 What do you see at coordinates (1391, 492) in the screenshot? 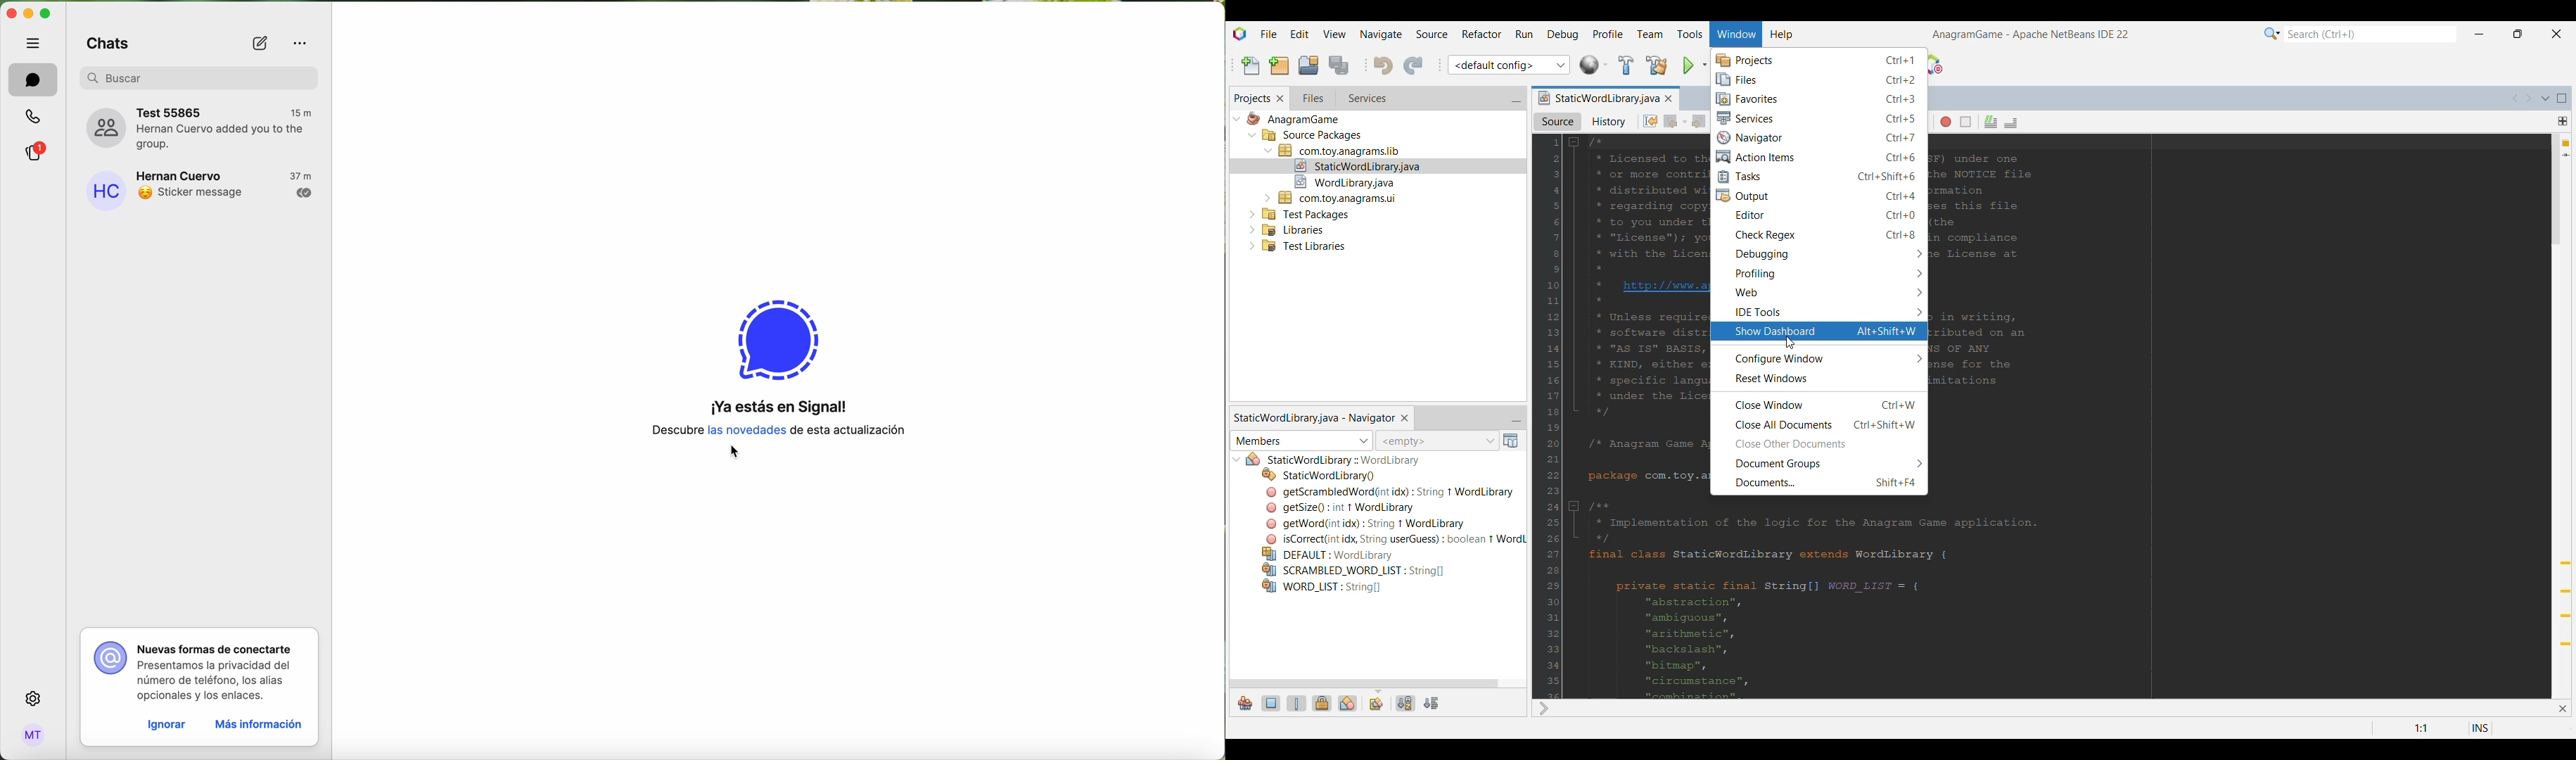
I see `` at bounding box center [1391, 492].